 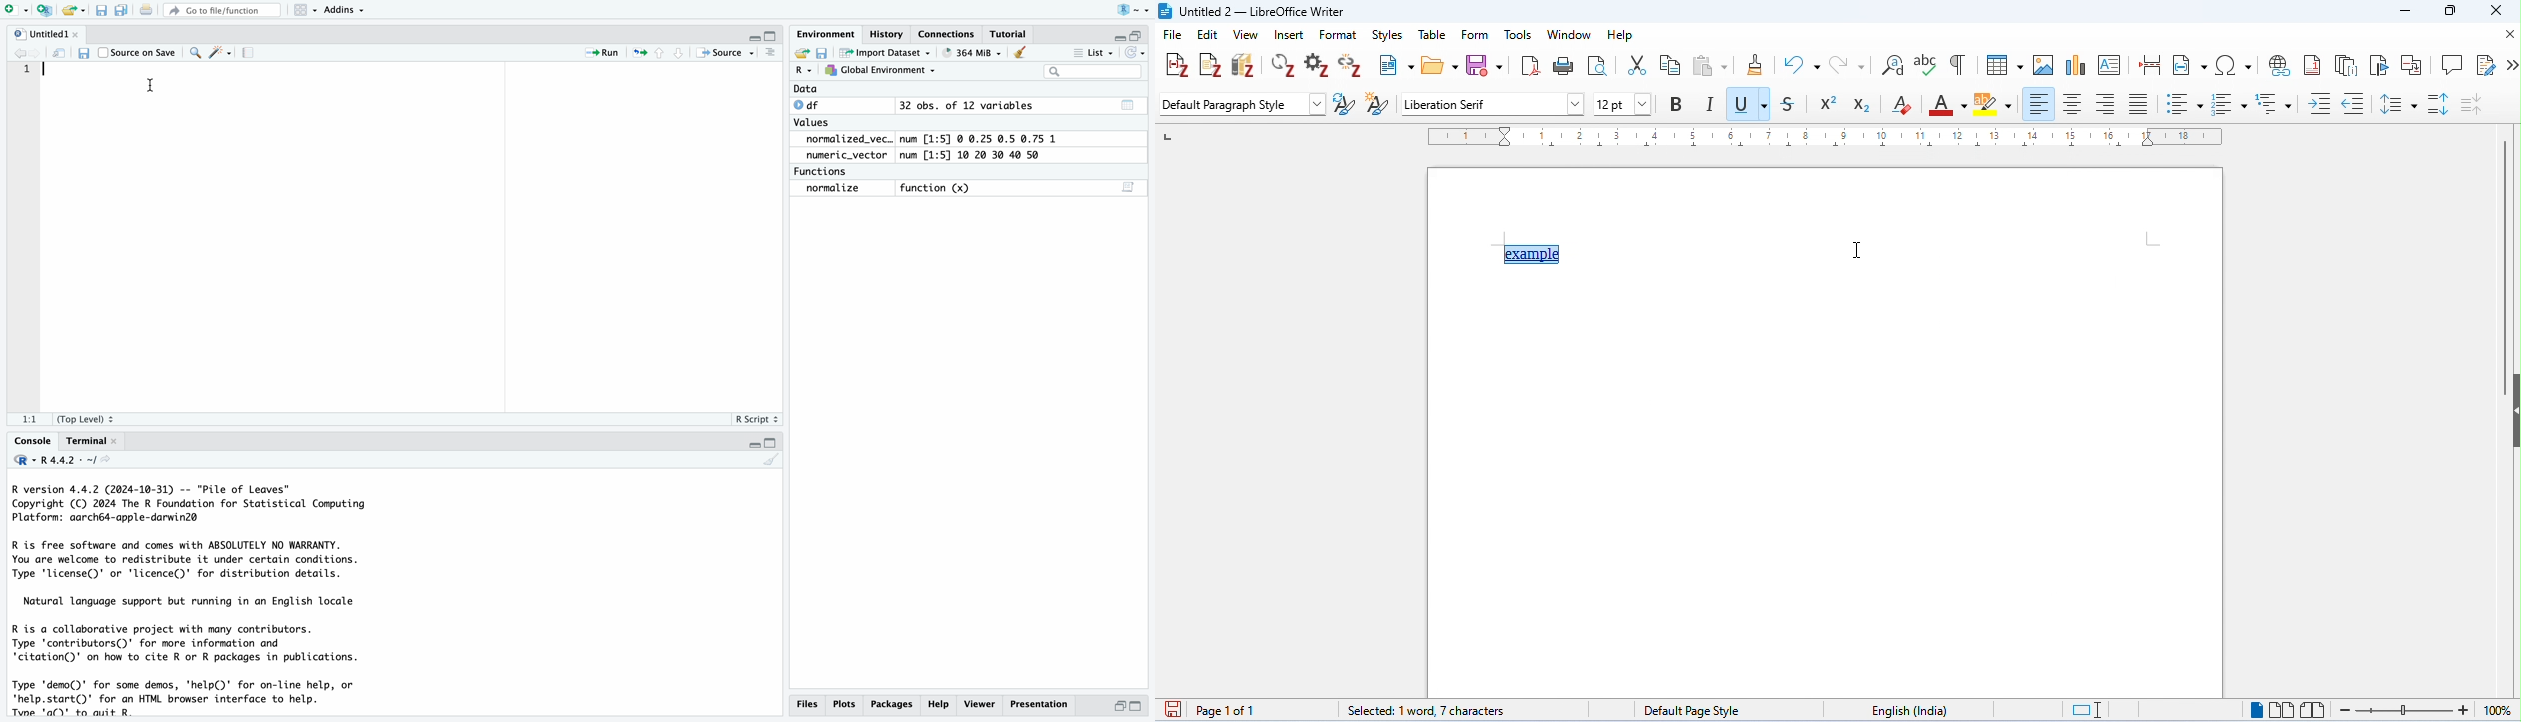 What do you see at coordinates (1340, 35) in the screenshot?
I see `format` at bounding box center [1340, 35].